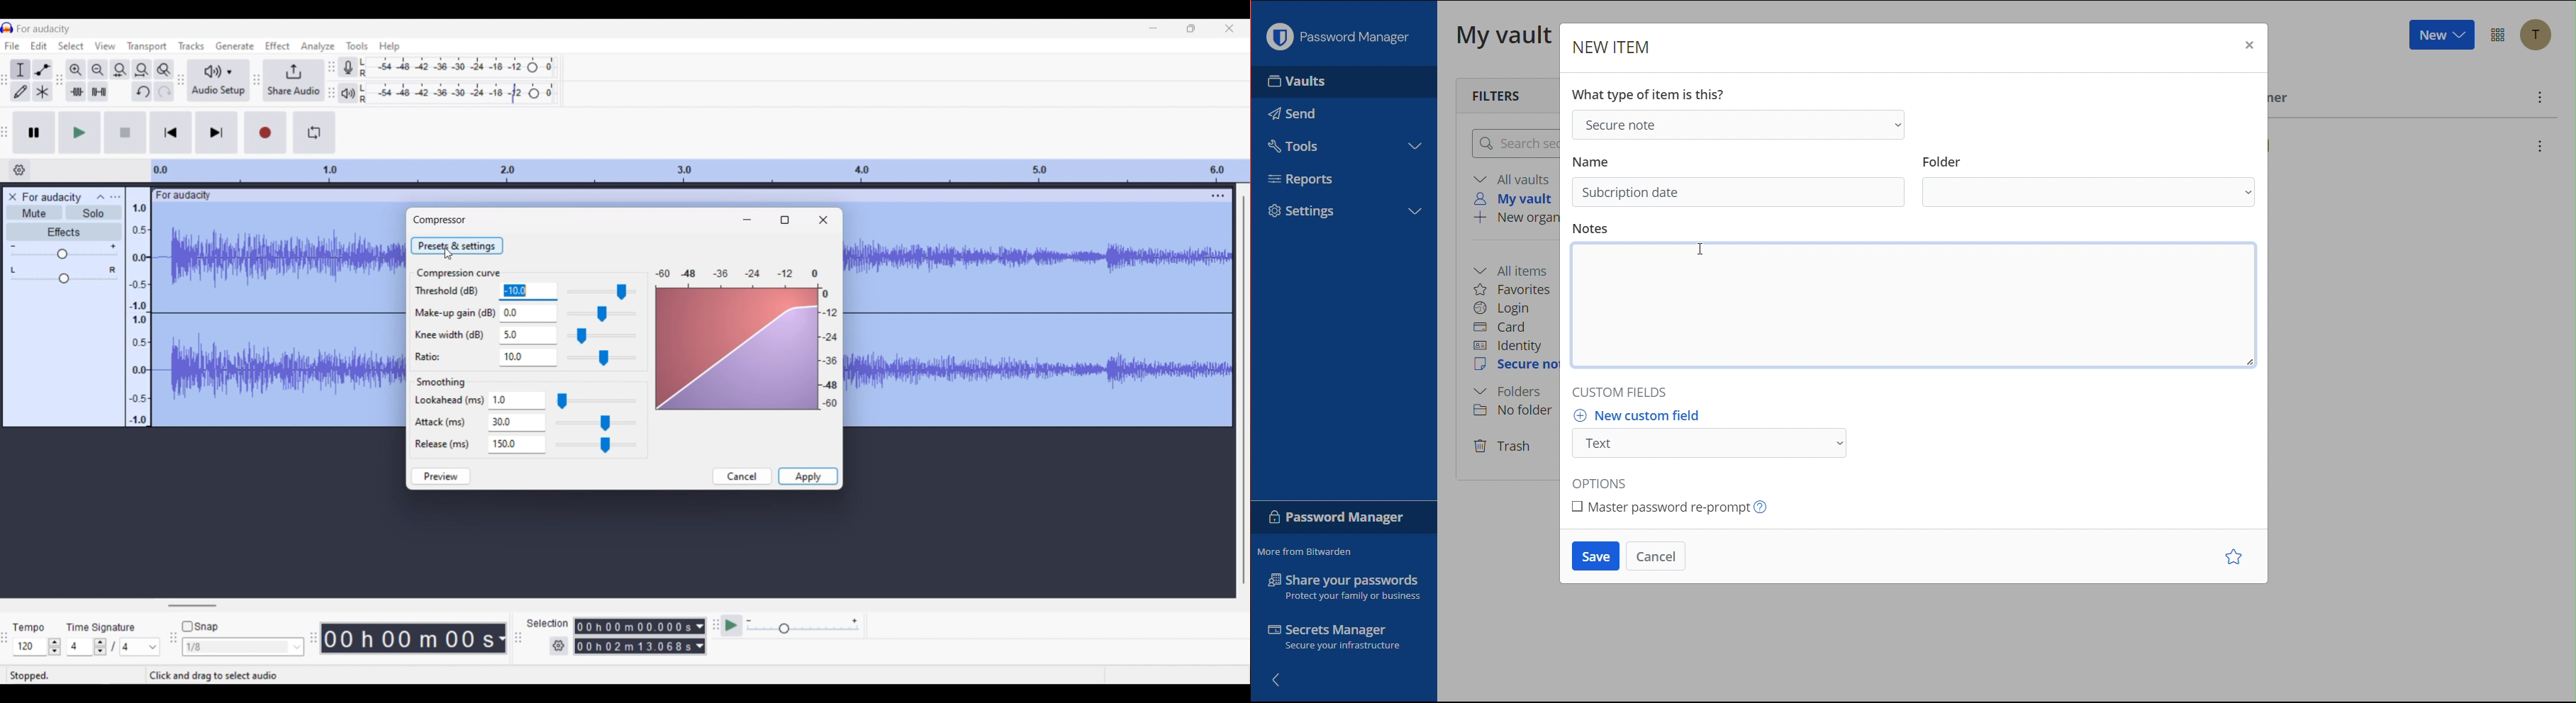 This screenshot has height=728, width=2576. What do you see at coordinates (634, 637) in the screenshot?
I see `00 h 00 m 00.000 s` at bounding box center [634, 637].